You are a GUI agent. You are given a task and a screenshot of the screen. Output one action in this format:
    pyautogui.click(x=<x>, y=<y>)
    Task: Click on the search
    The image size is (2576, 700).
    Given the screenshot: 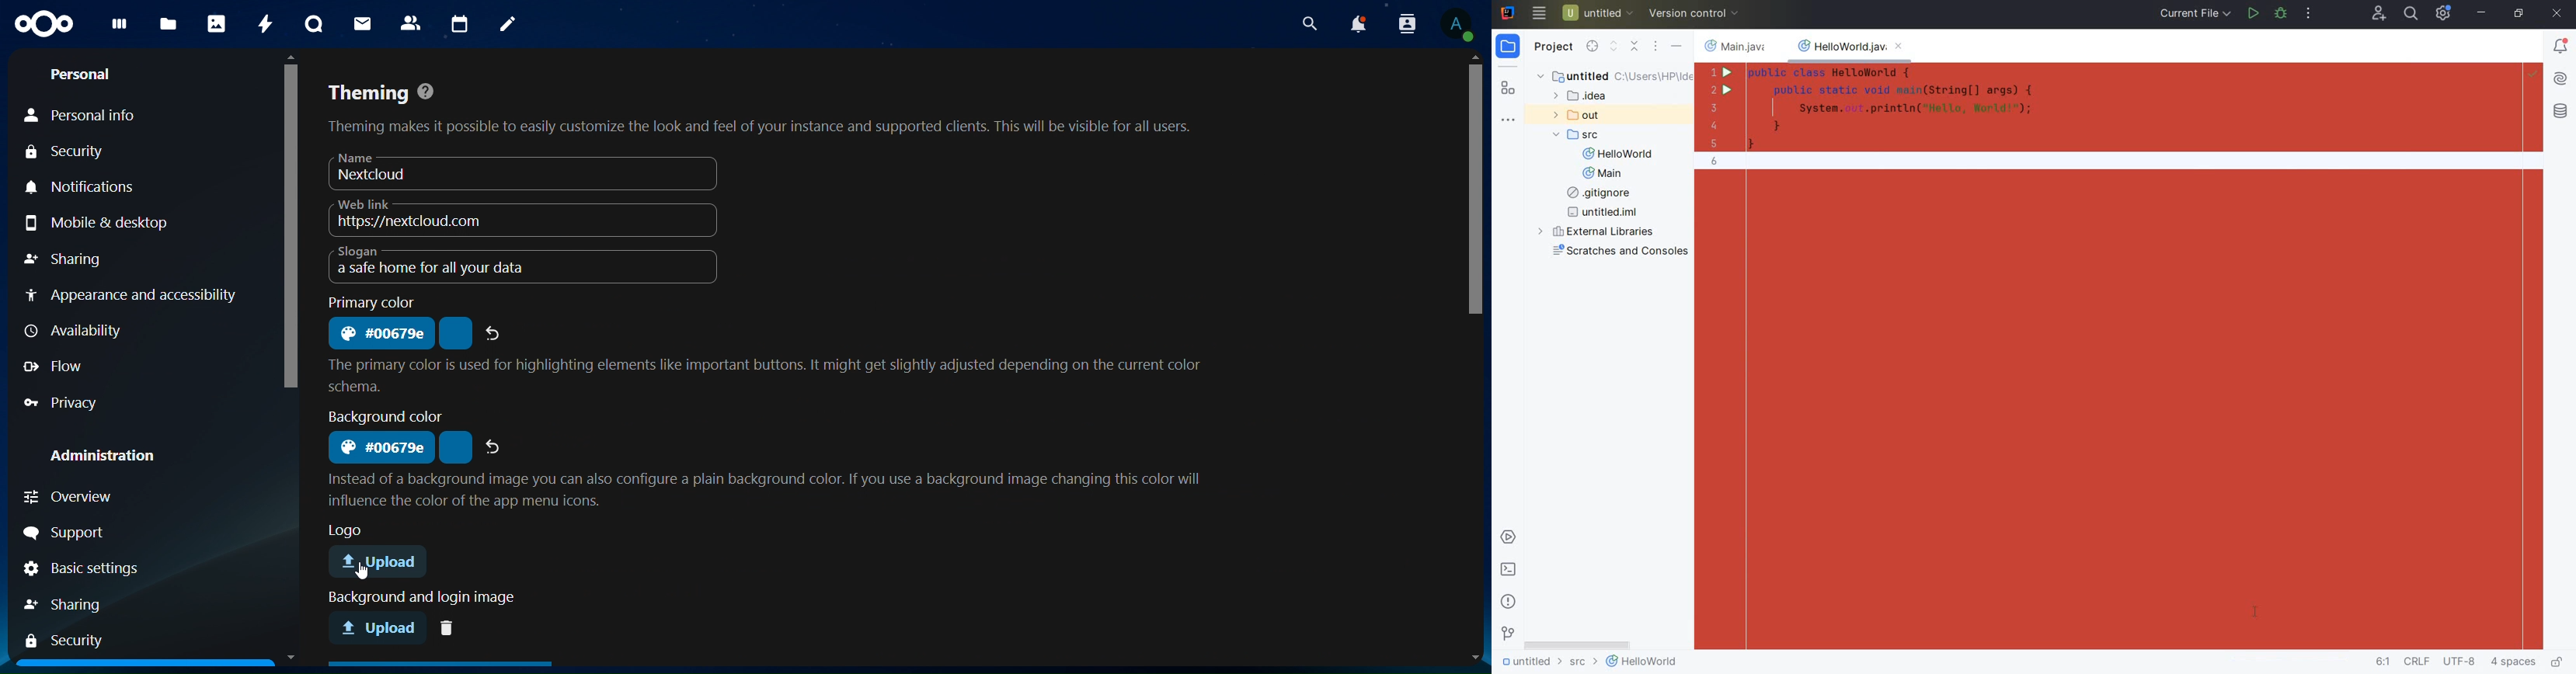 What is the action you would take?
    pyautogui.click(x=1311, y=23)
    